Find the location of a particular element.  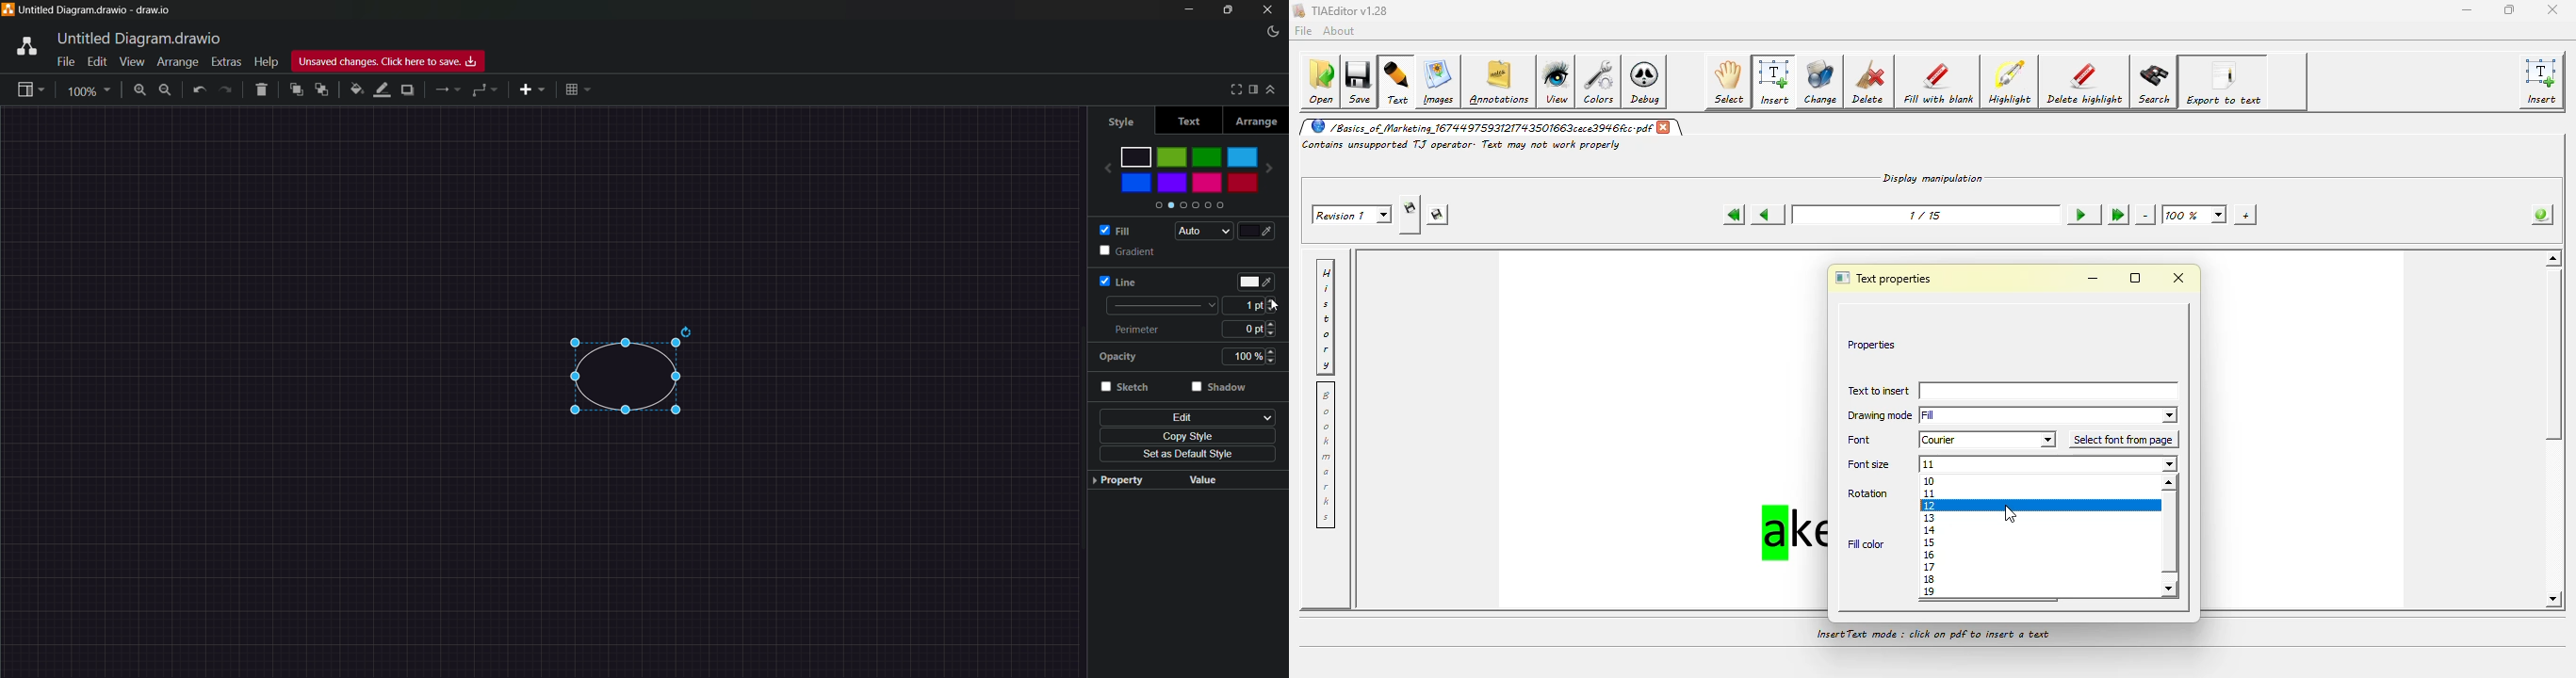

previous is located at coordinates (1106, 171).